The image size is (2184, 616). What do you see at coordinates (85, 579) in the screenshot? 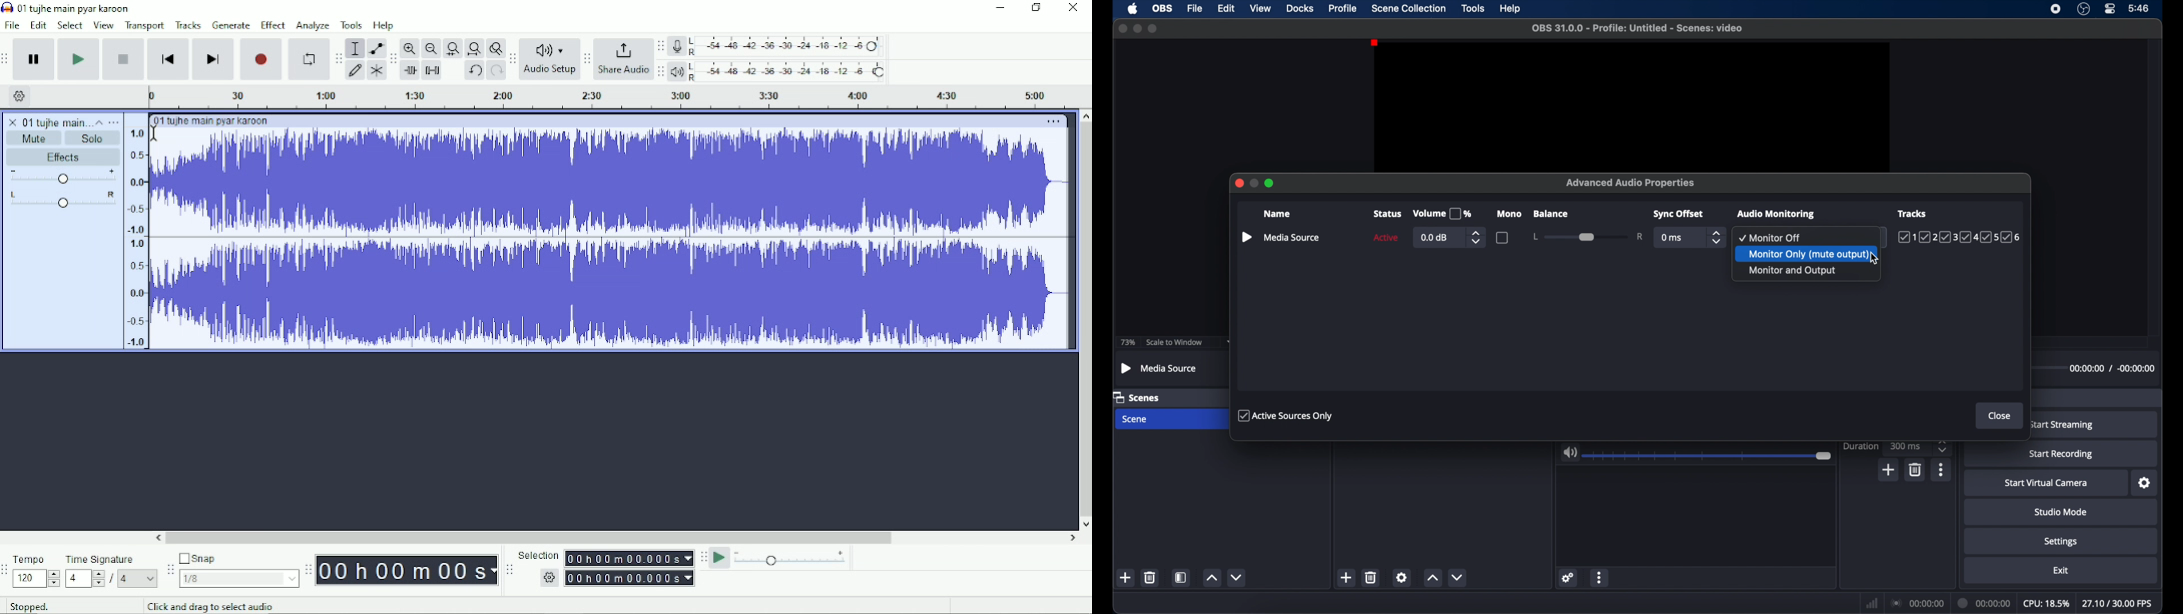
I see `4` at bounding box center [85, 579].